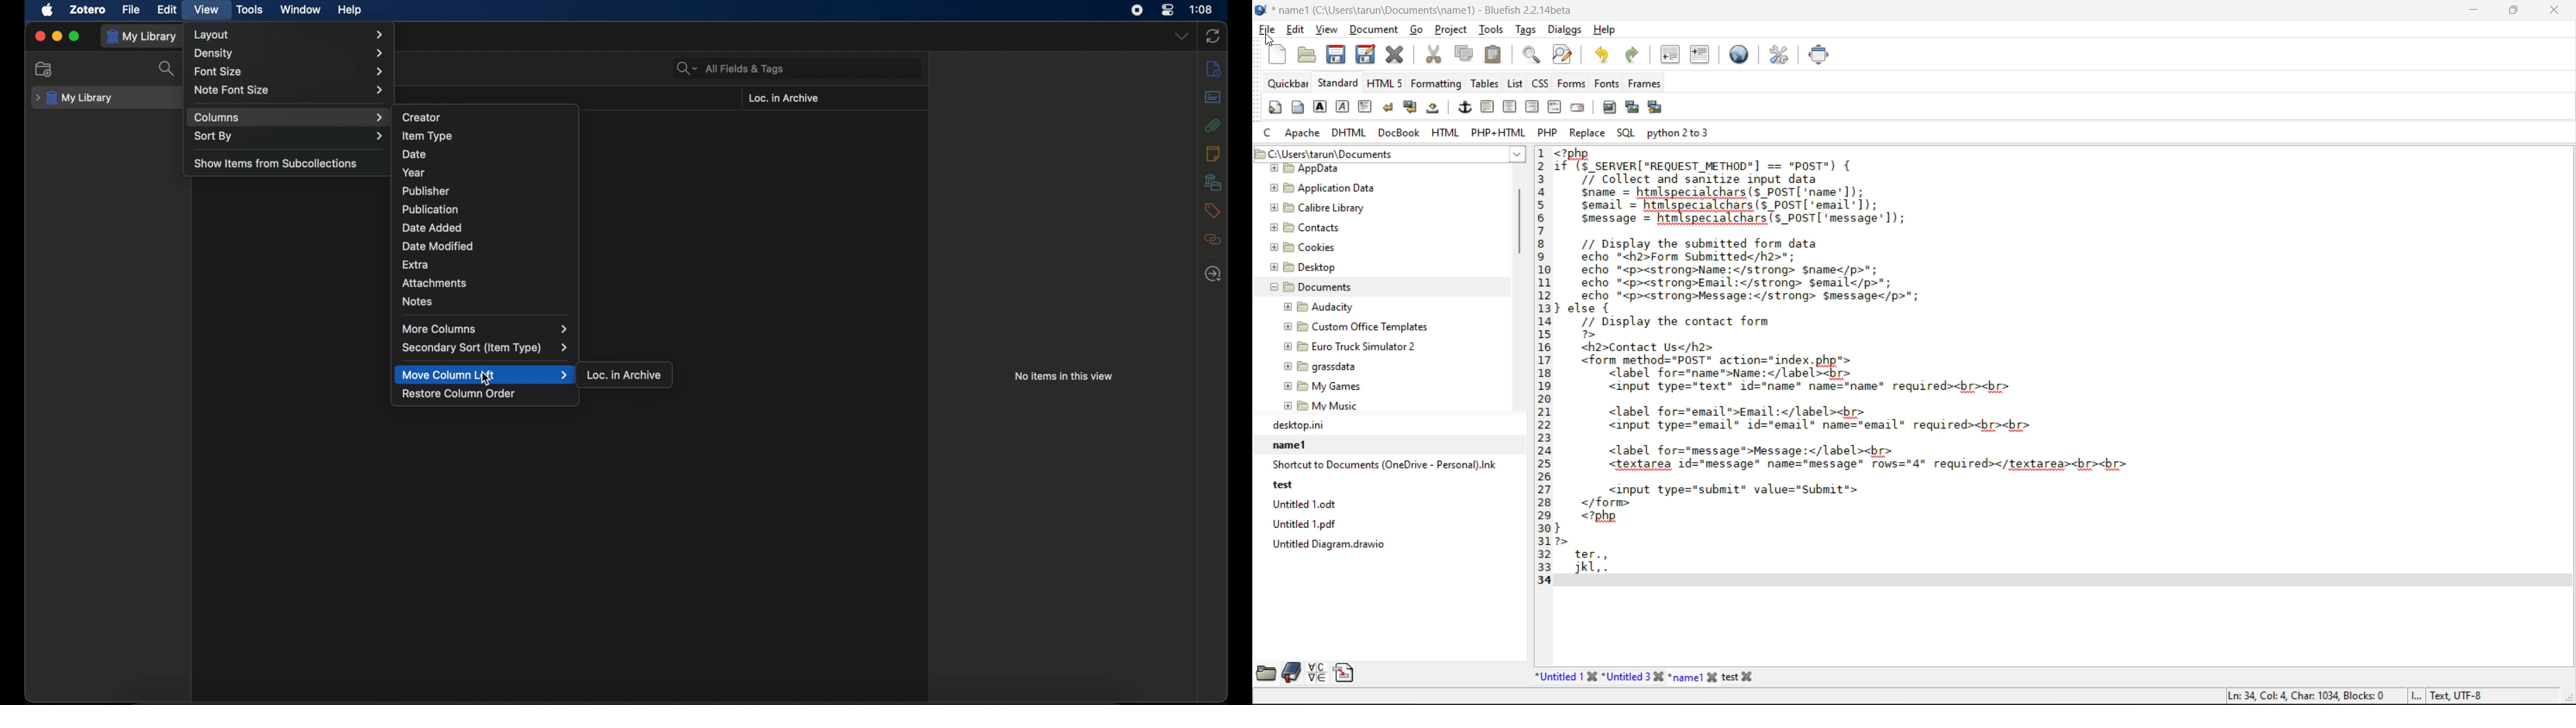  I want to click on related, so click(1214, 239).